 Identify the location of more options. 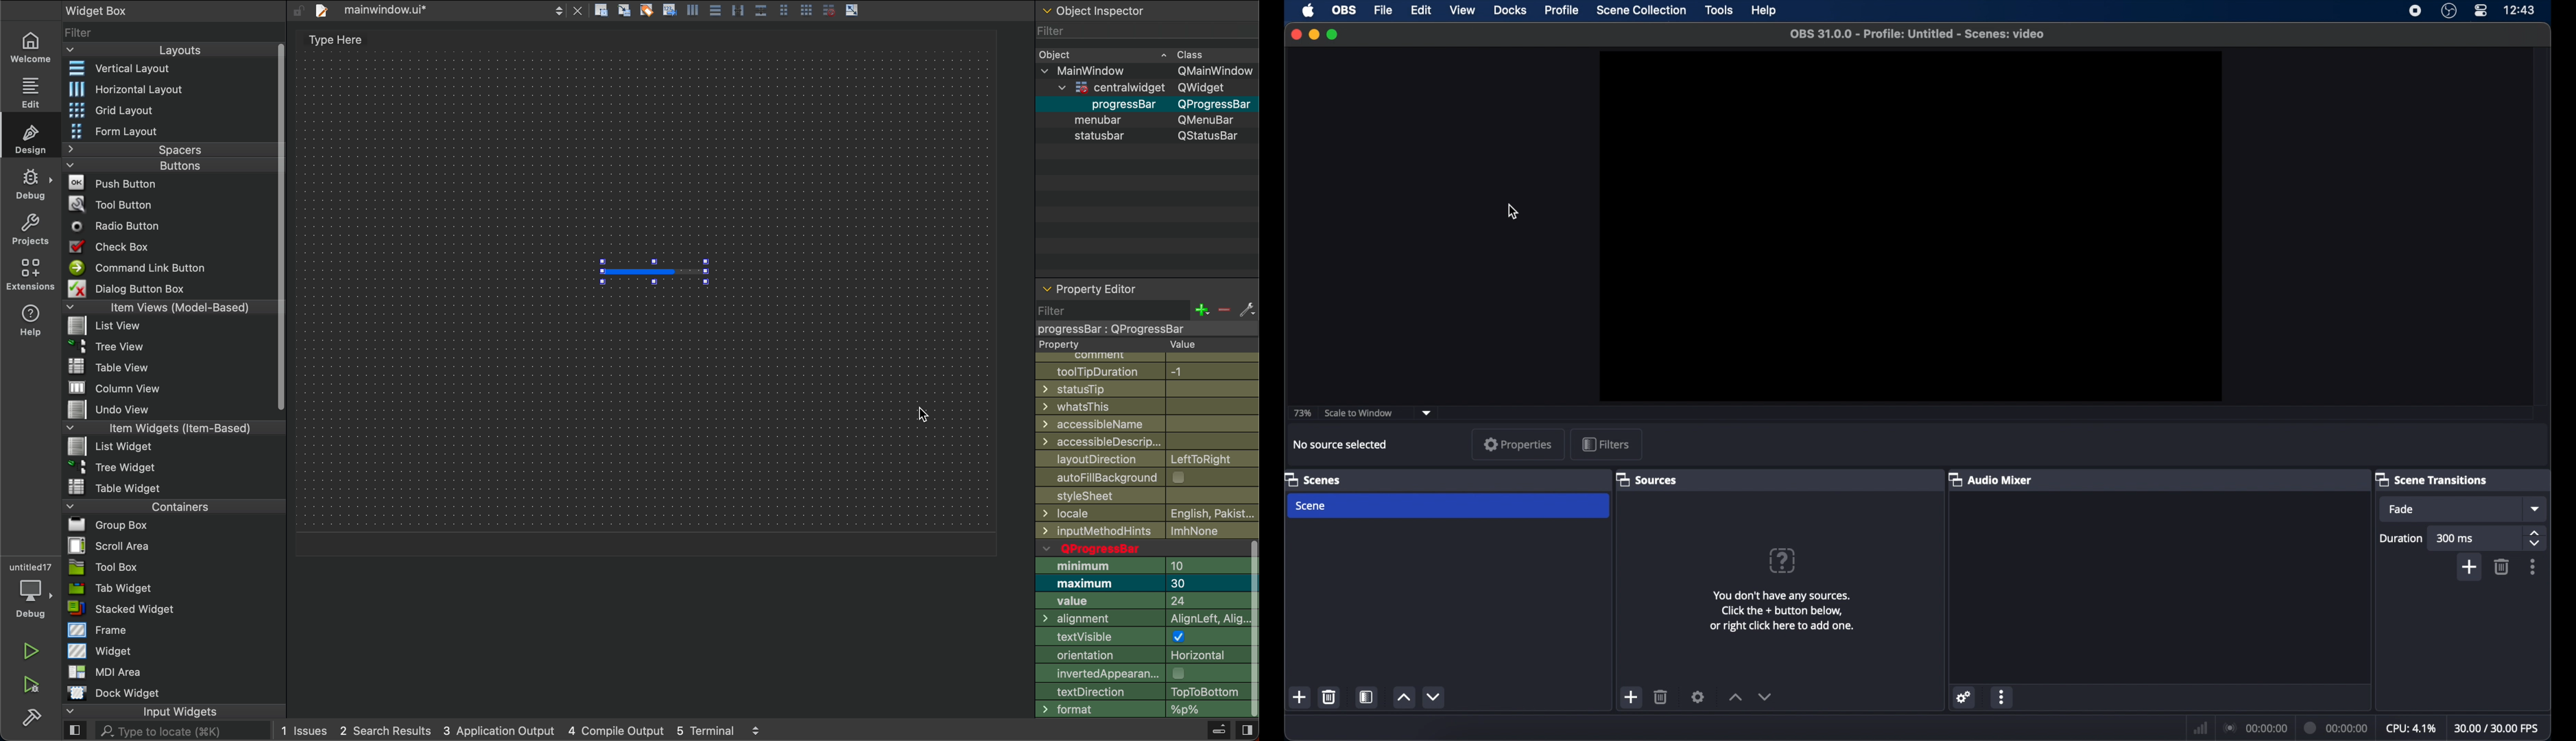
(2001, 697).